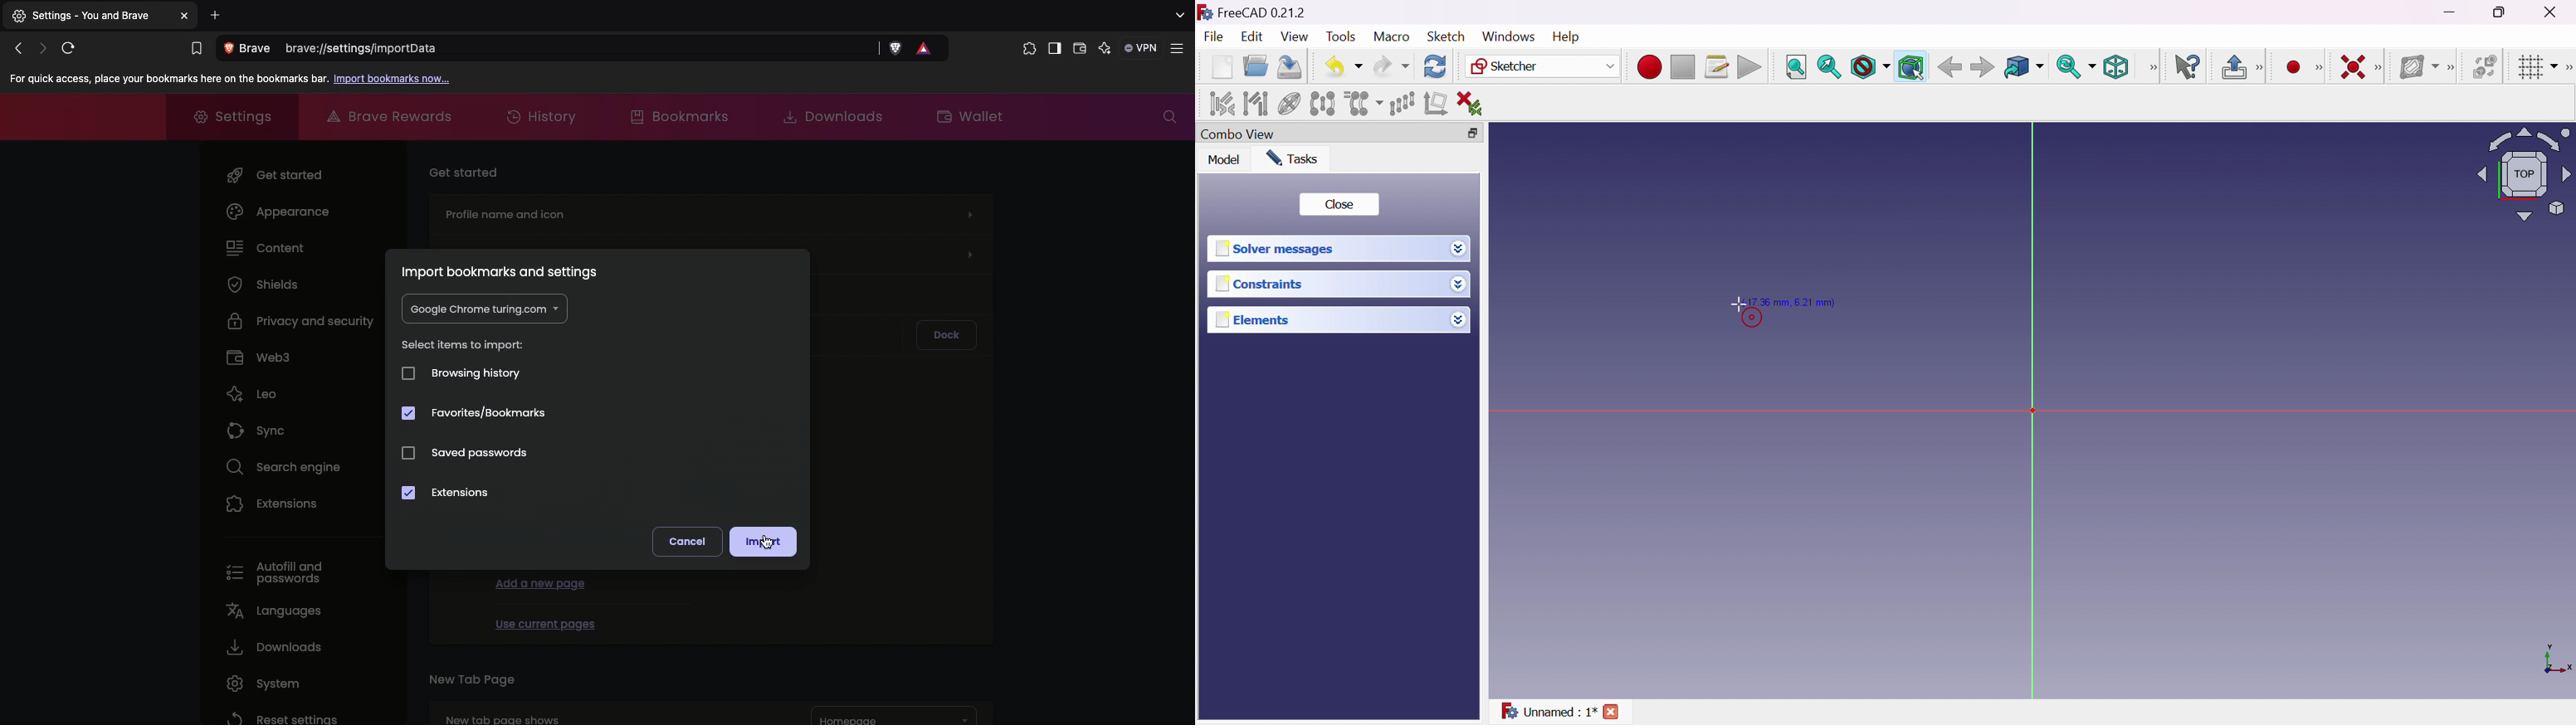 Image resolution: width=2576 pixels, height=728 pixels. What do you see at coordinates (2556, 661) in the screenshot?
I see `x, y axis` at bounding box center [2556, 661].